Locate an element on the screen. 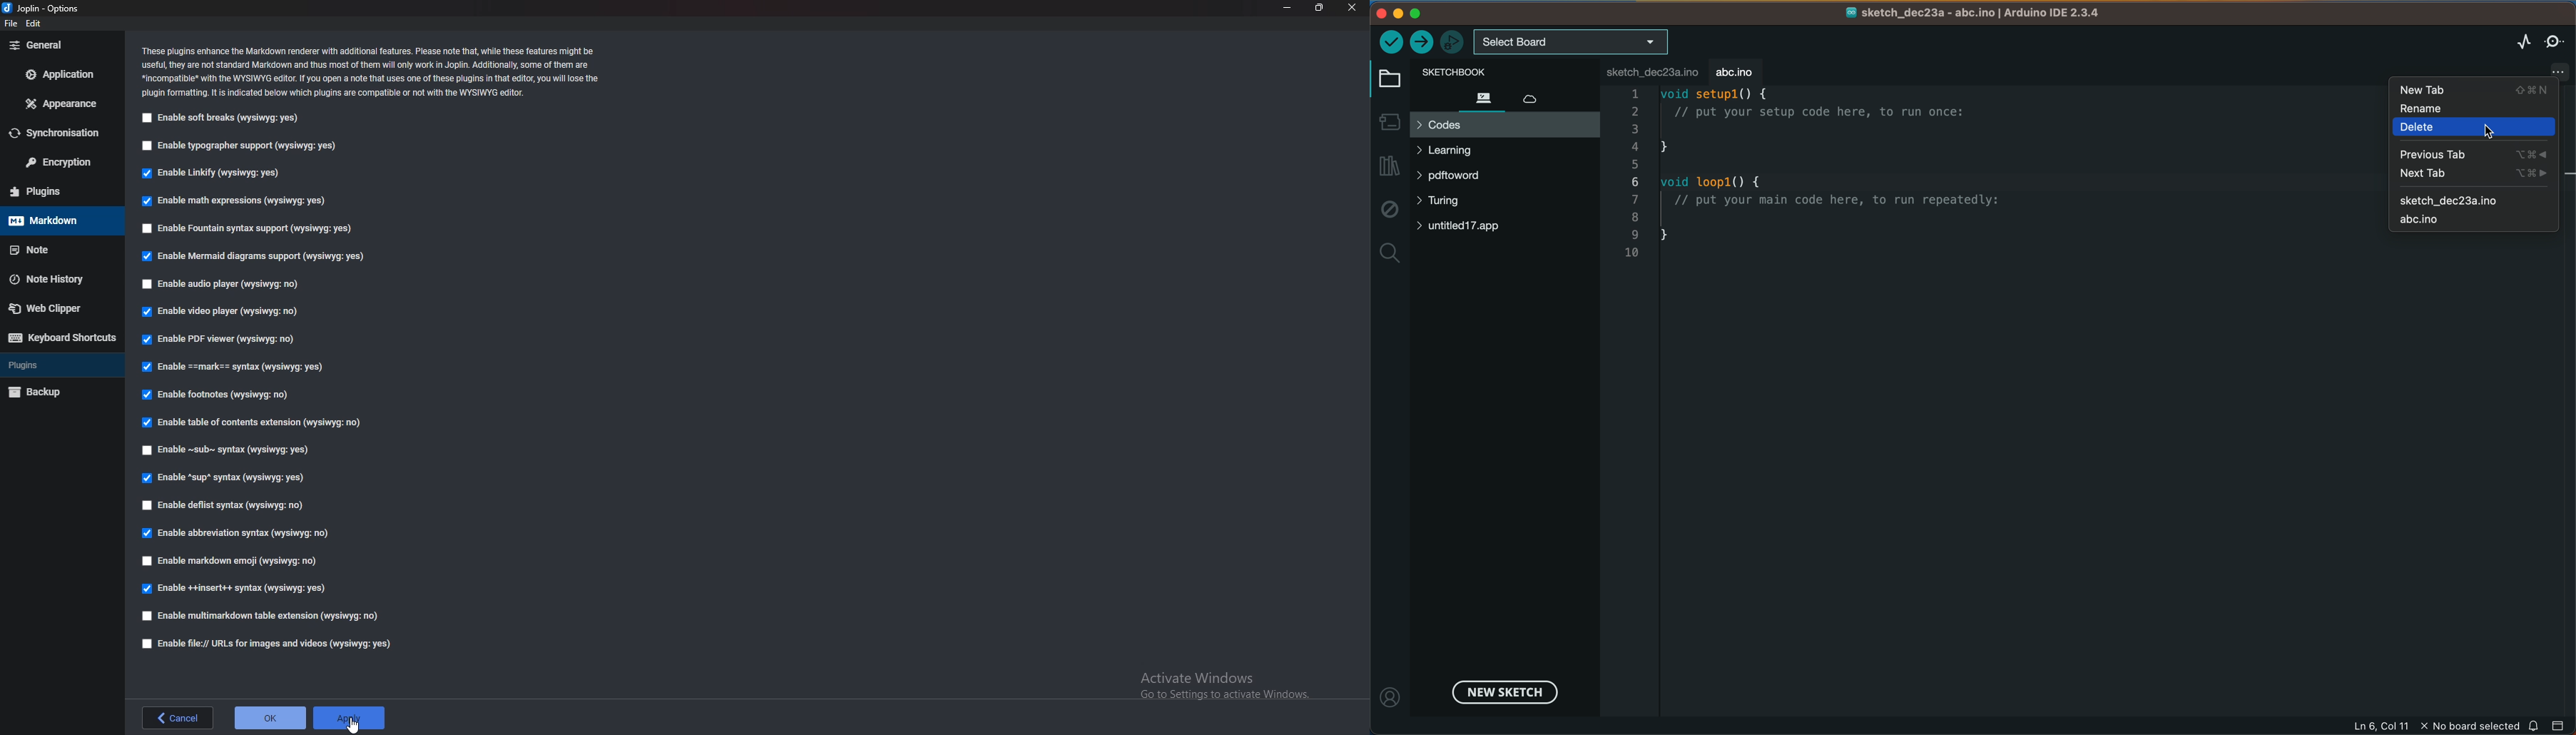  Application is located at coordinates (62, 75).